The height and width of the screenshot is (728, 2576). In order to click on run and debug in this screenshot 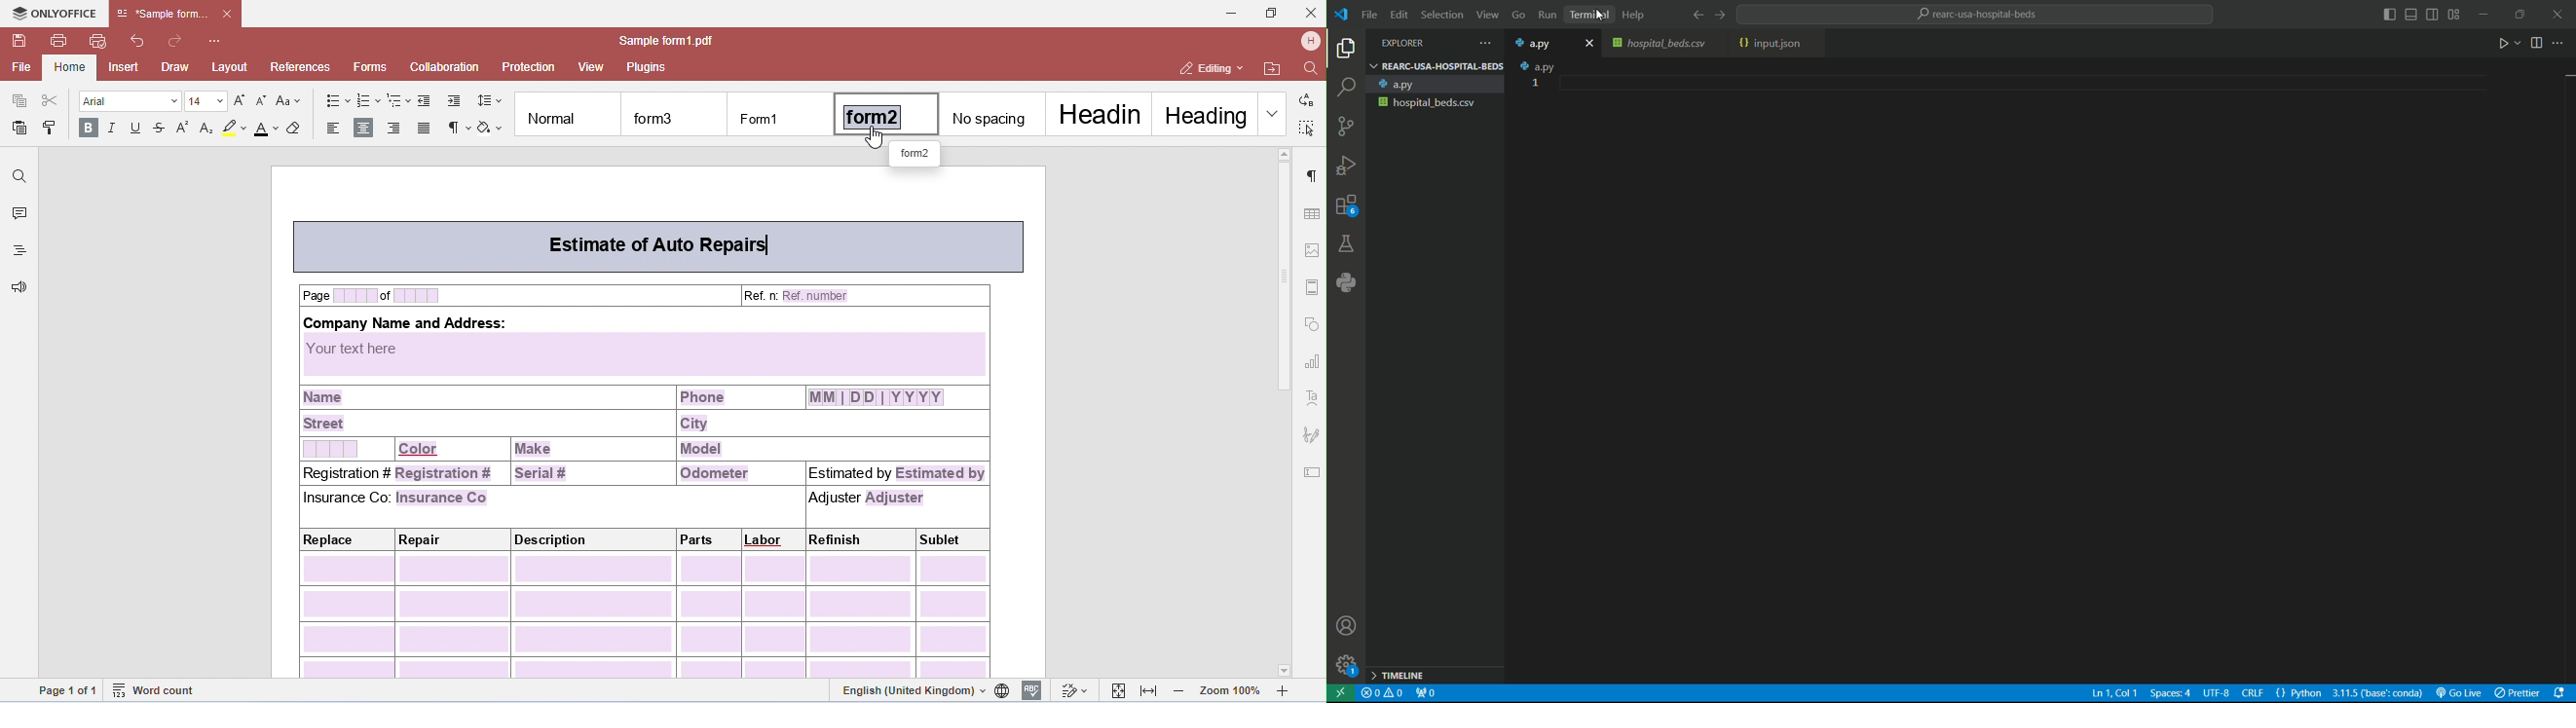, I will do `click(1346, 163)`.